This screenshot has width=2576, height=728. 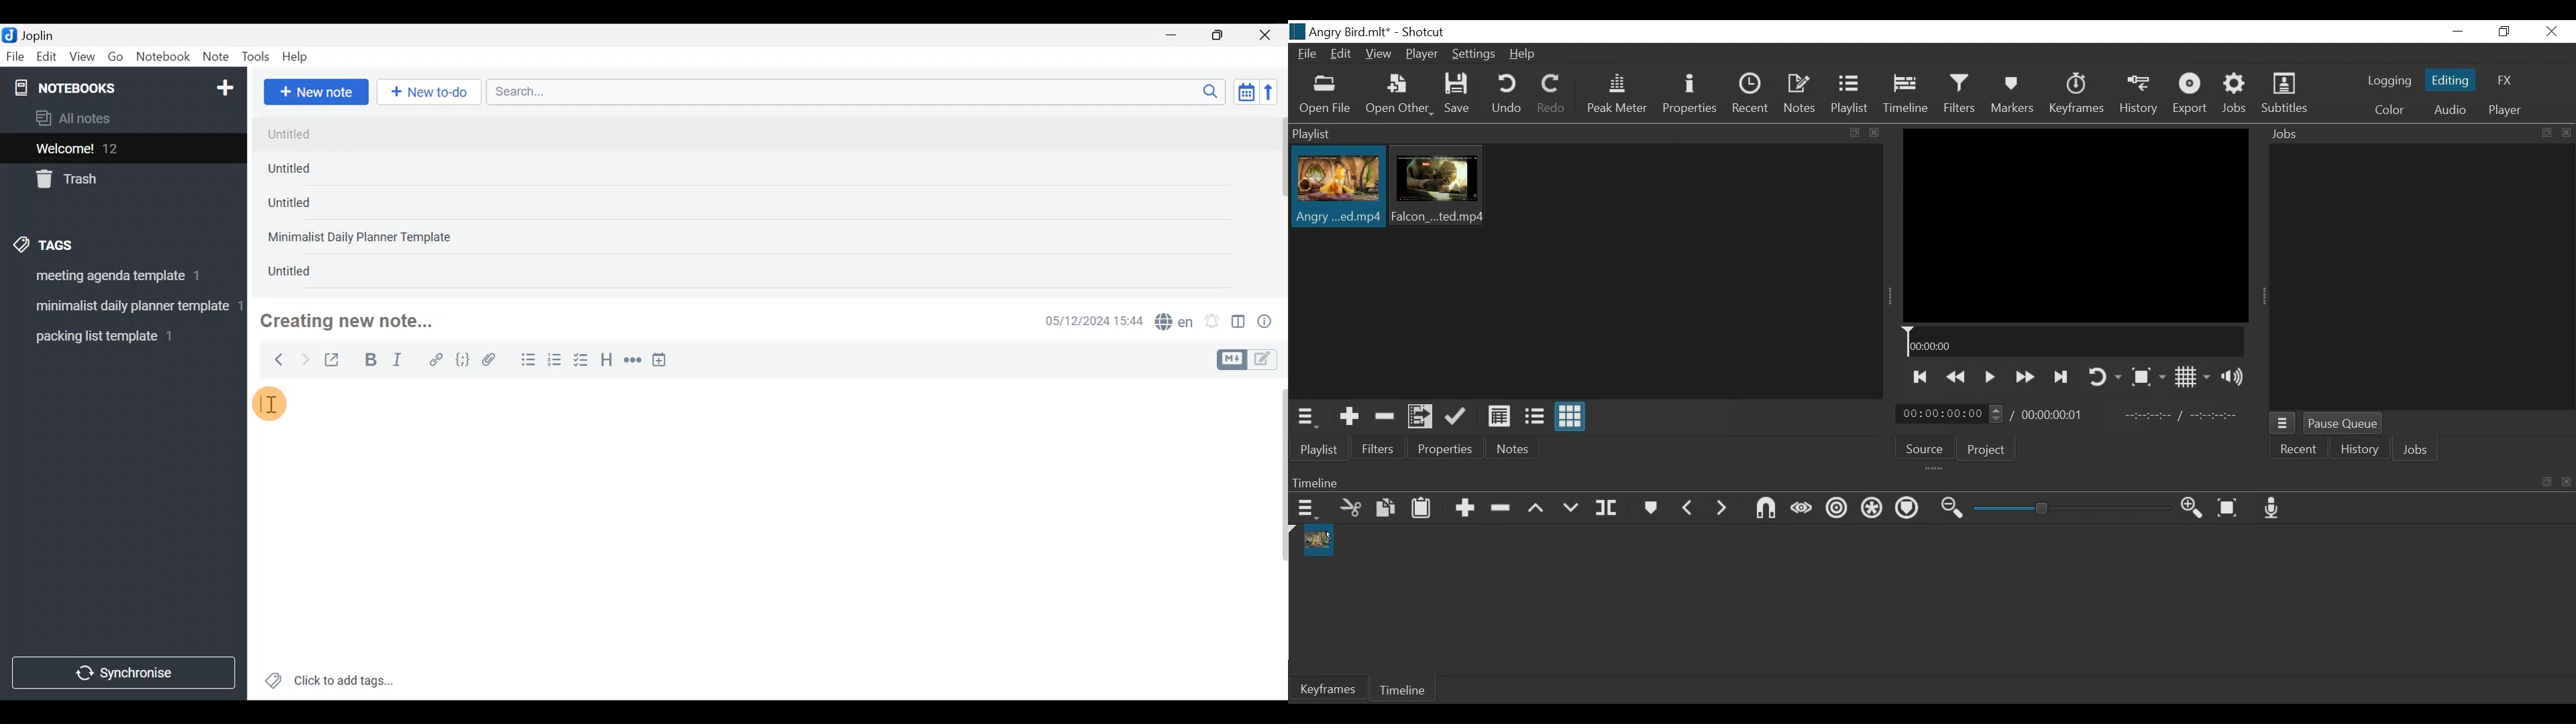 I want to click on Append, so click(x=1467, y=509).